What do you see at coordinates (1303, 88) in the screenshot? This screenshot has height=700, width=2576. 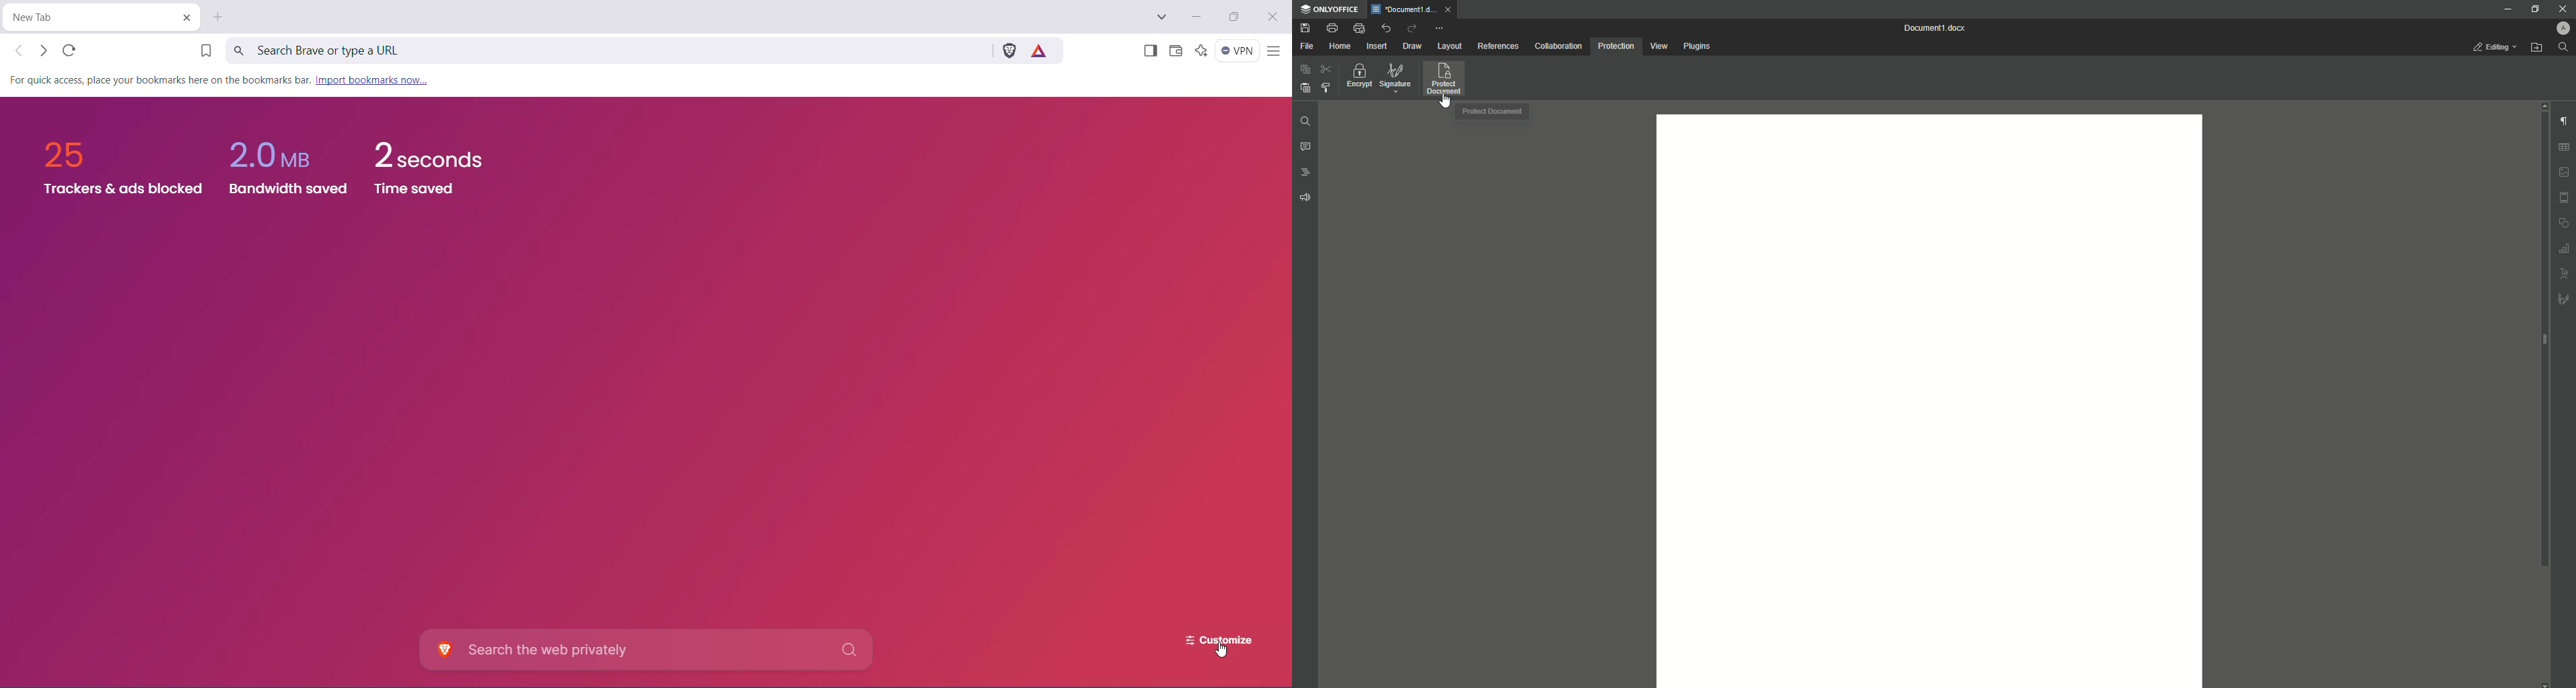 I see `Paste` at bounding box center [1303, 88].